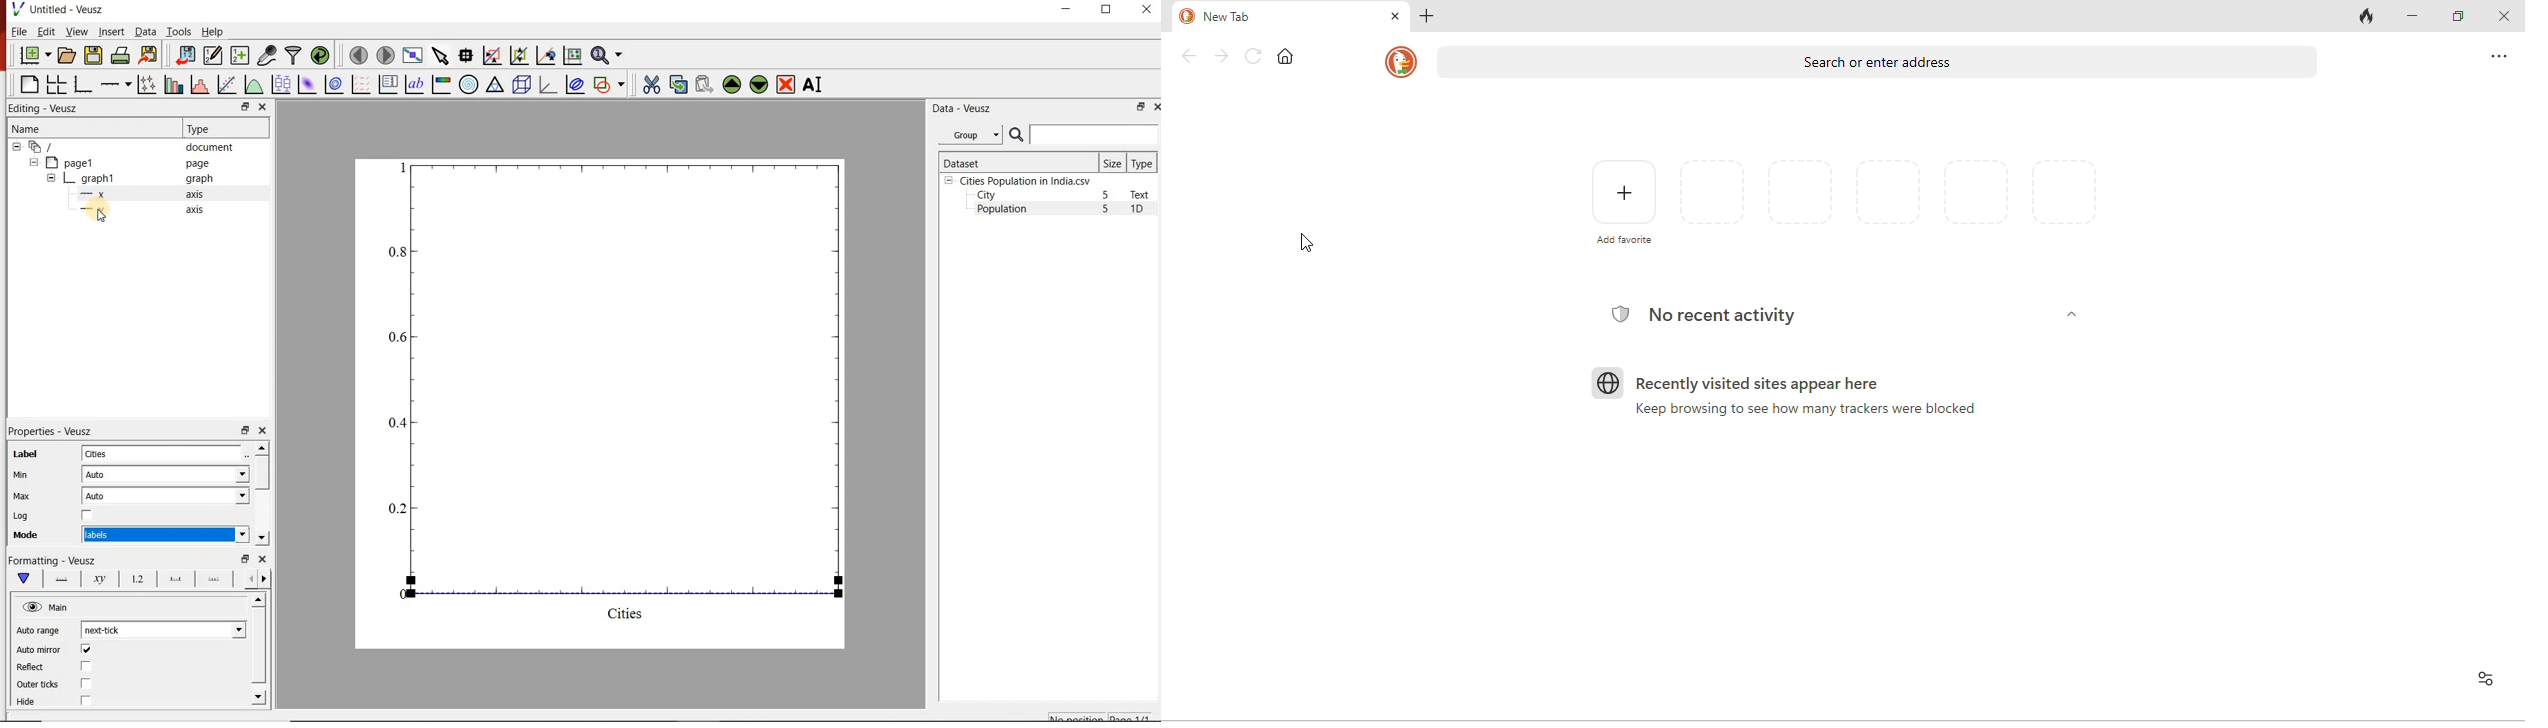 This screenshot has width=2548, height=728. I want to click on plot a function, so click(253, 84).